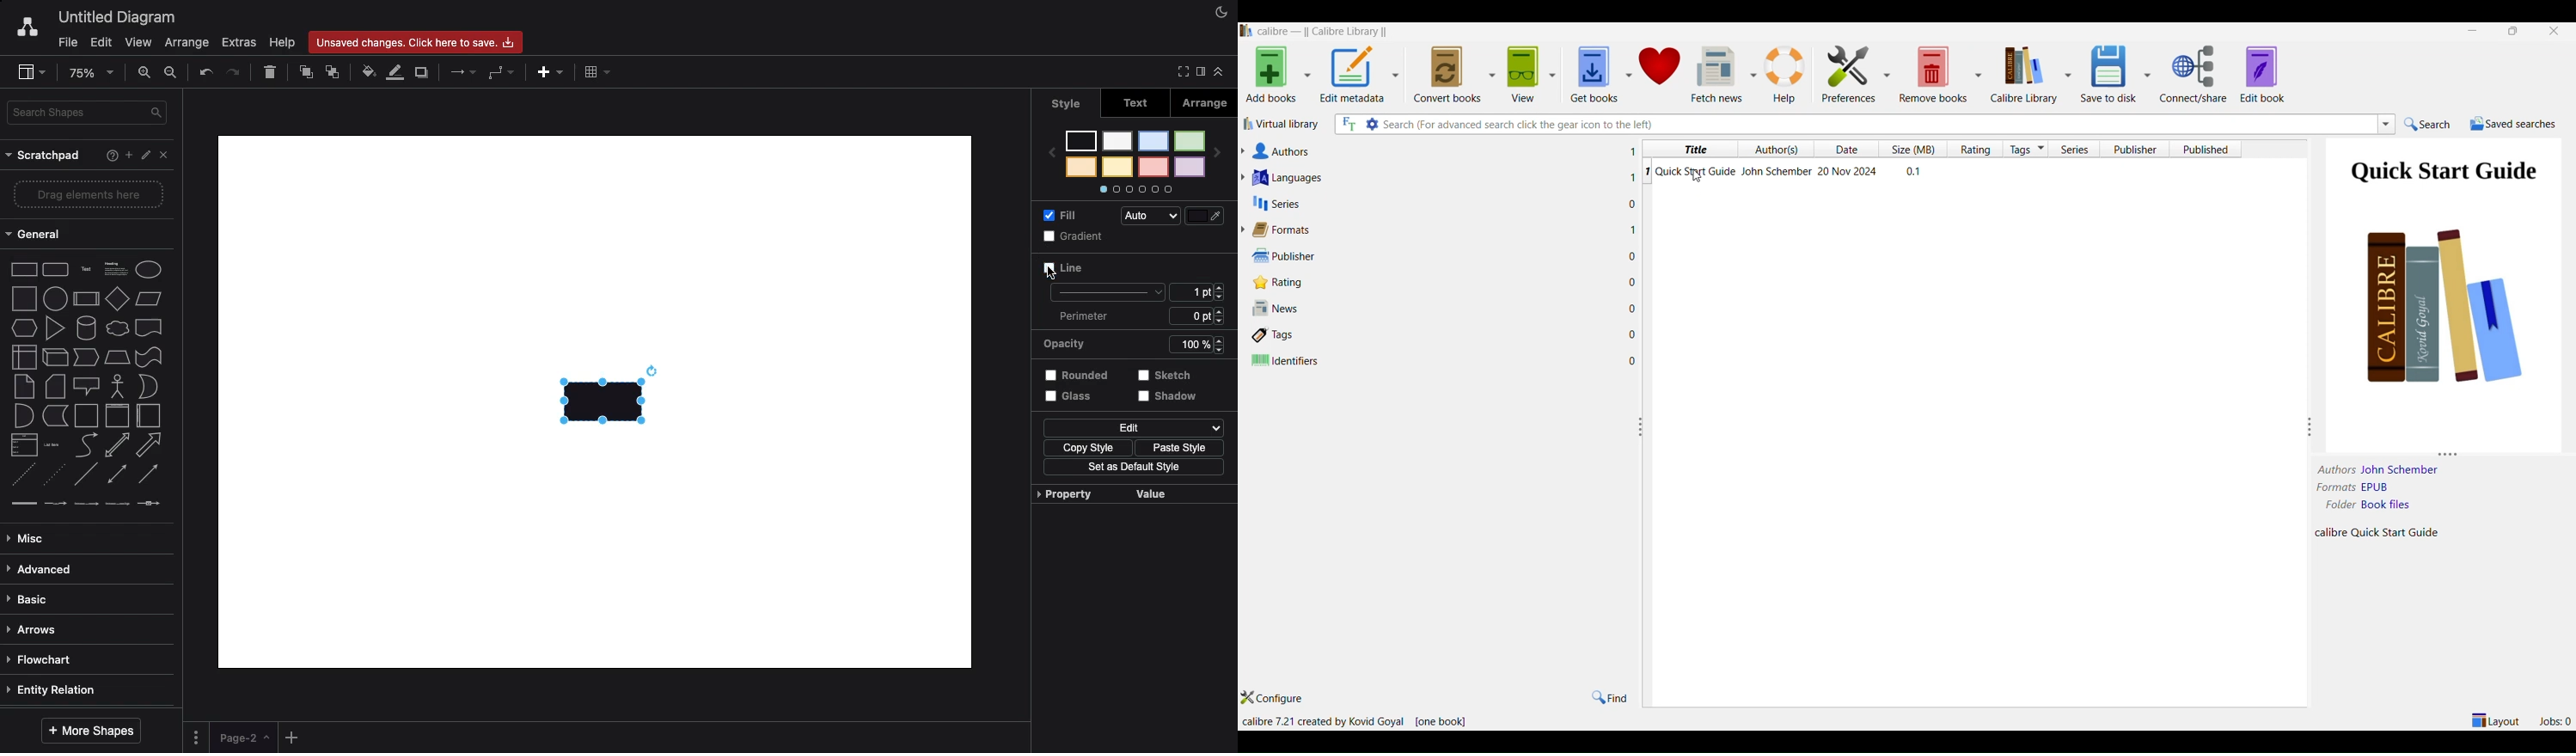 This screenshot has height=756, width=2576. I want to click on Glass, so click(1069, 396).